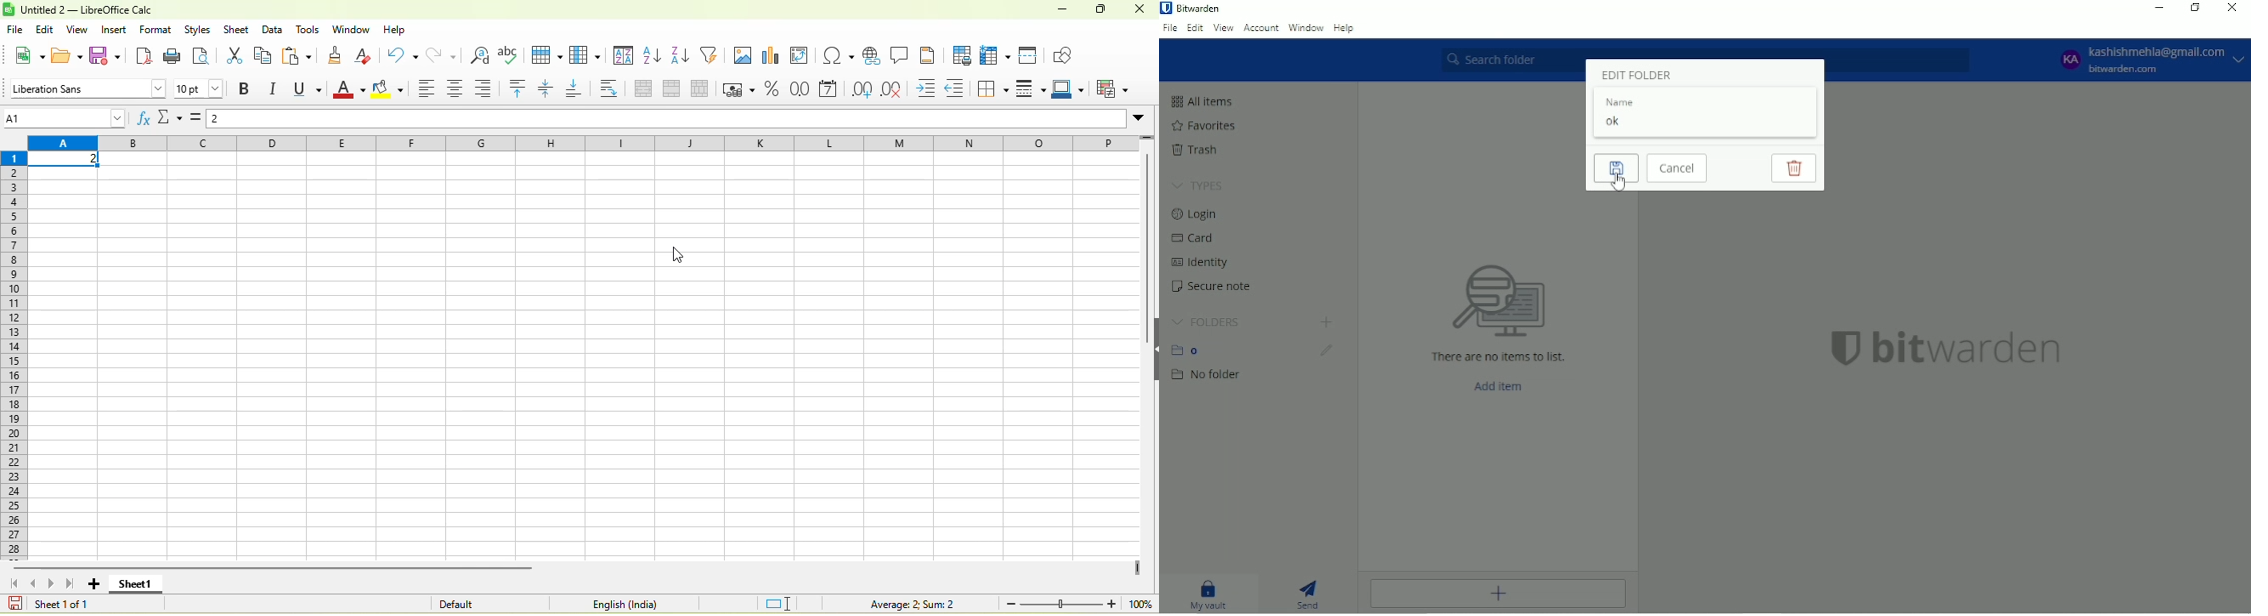 The height and width of the screenshot is (616, 2268). What do you see at coordinates (235, 57) in the screenshot?
I see `cut` at bounding box center [235, 57].